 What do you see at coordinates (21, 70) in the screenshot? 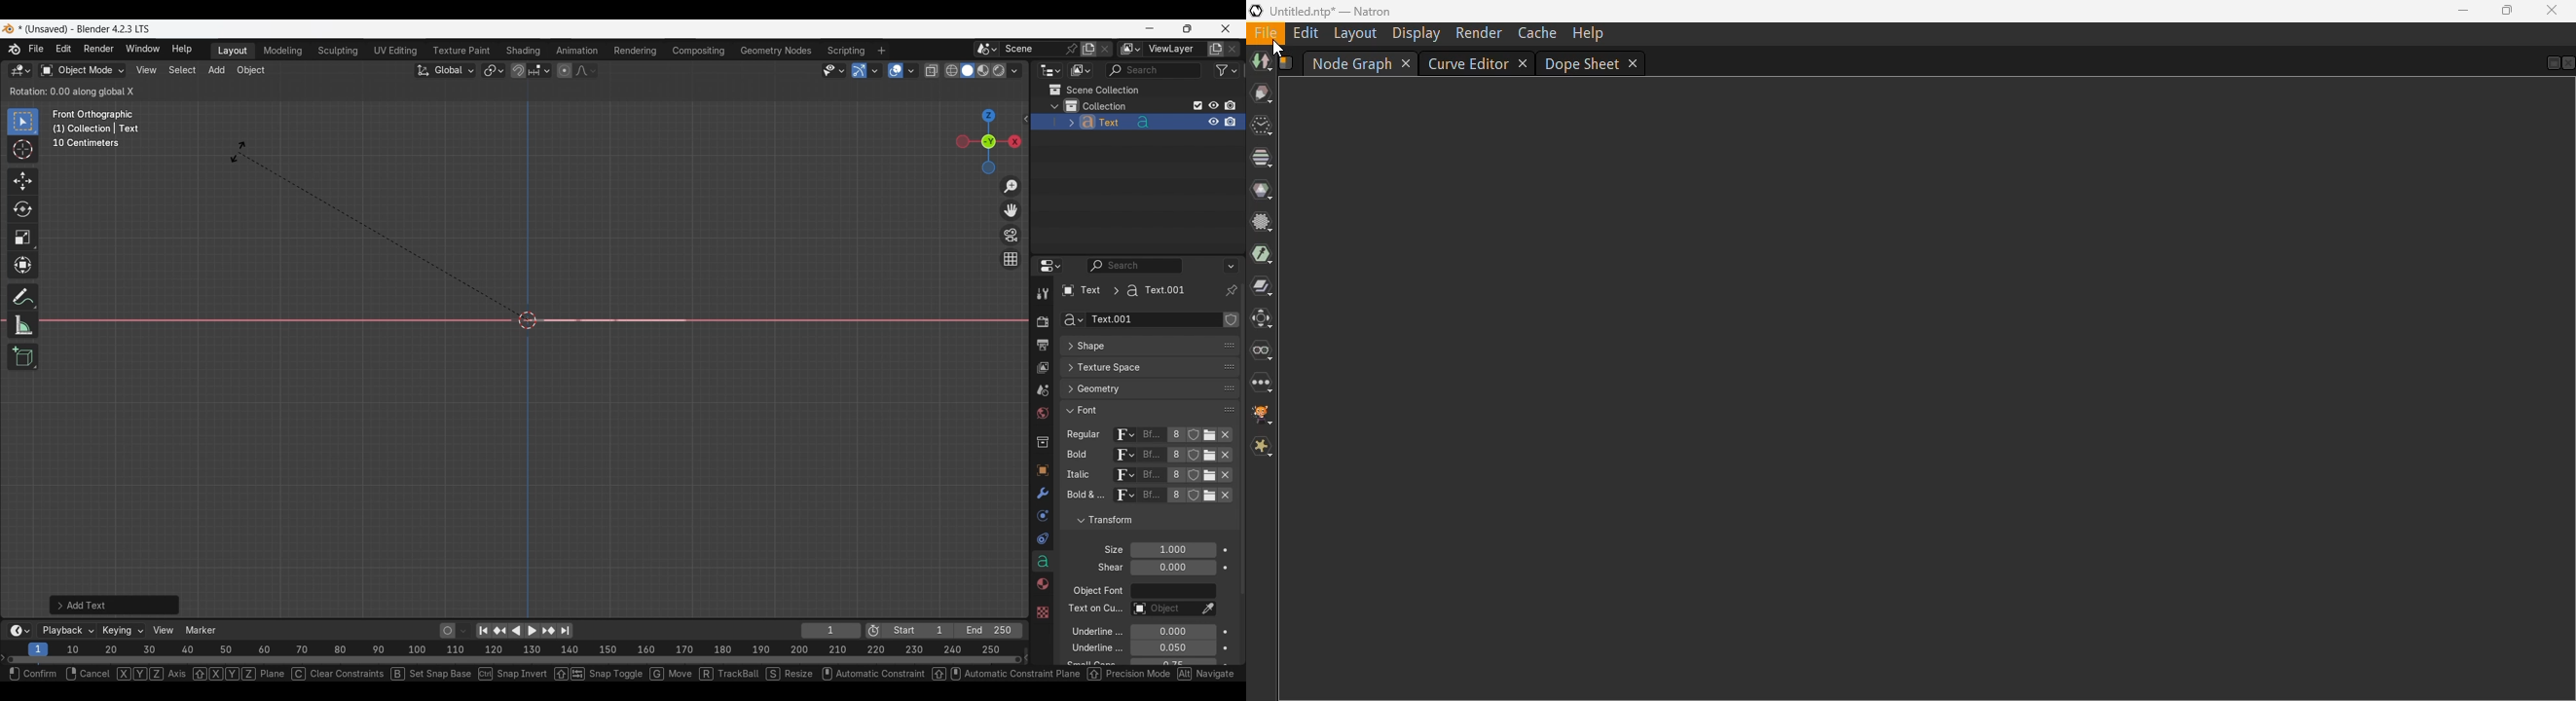
I see `Select editor type/3D Viewport, current selection` at bounding box center [21, 70].